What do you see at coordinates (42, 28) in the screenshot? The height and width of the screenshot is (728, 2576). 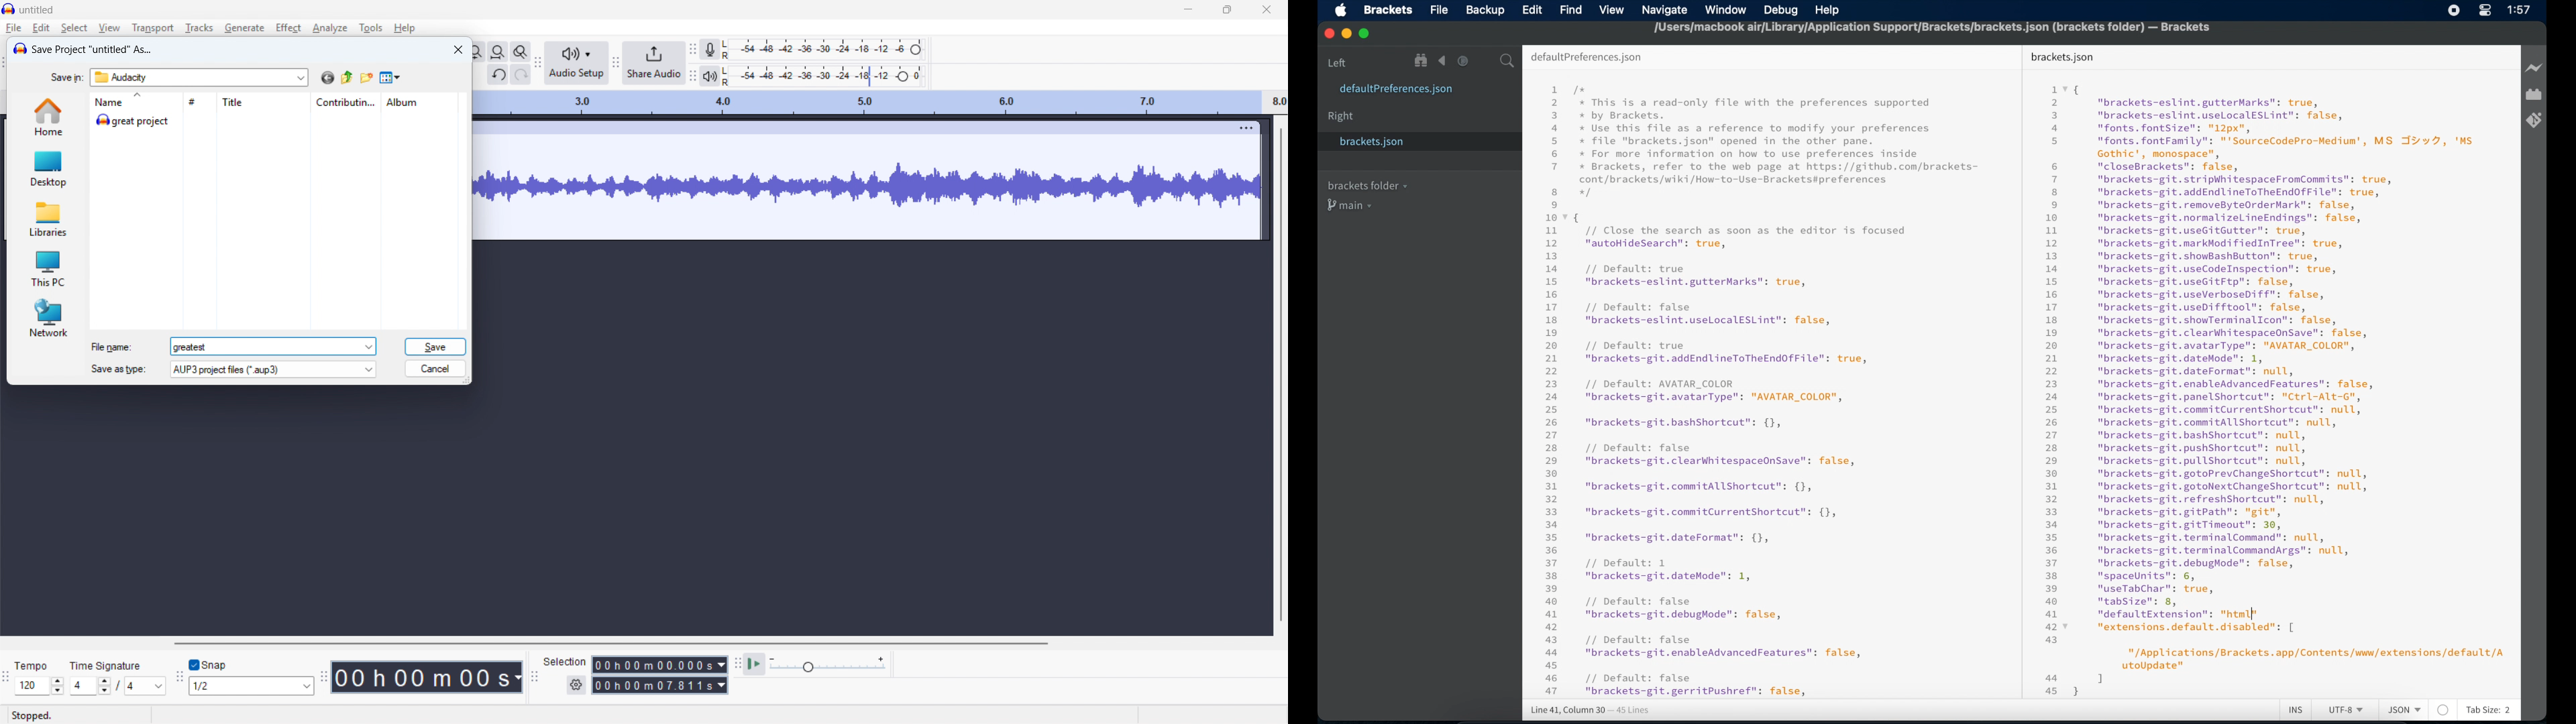 I see `edit` at bounding box center [42, 28].